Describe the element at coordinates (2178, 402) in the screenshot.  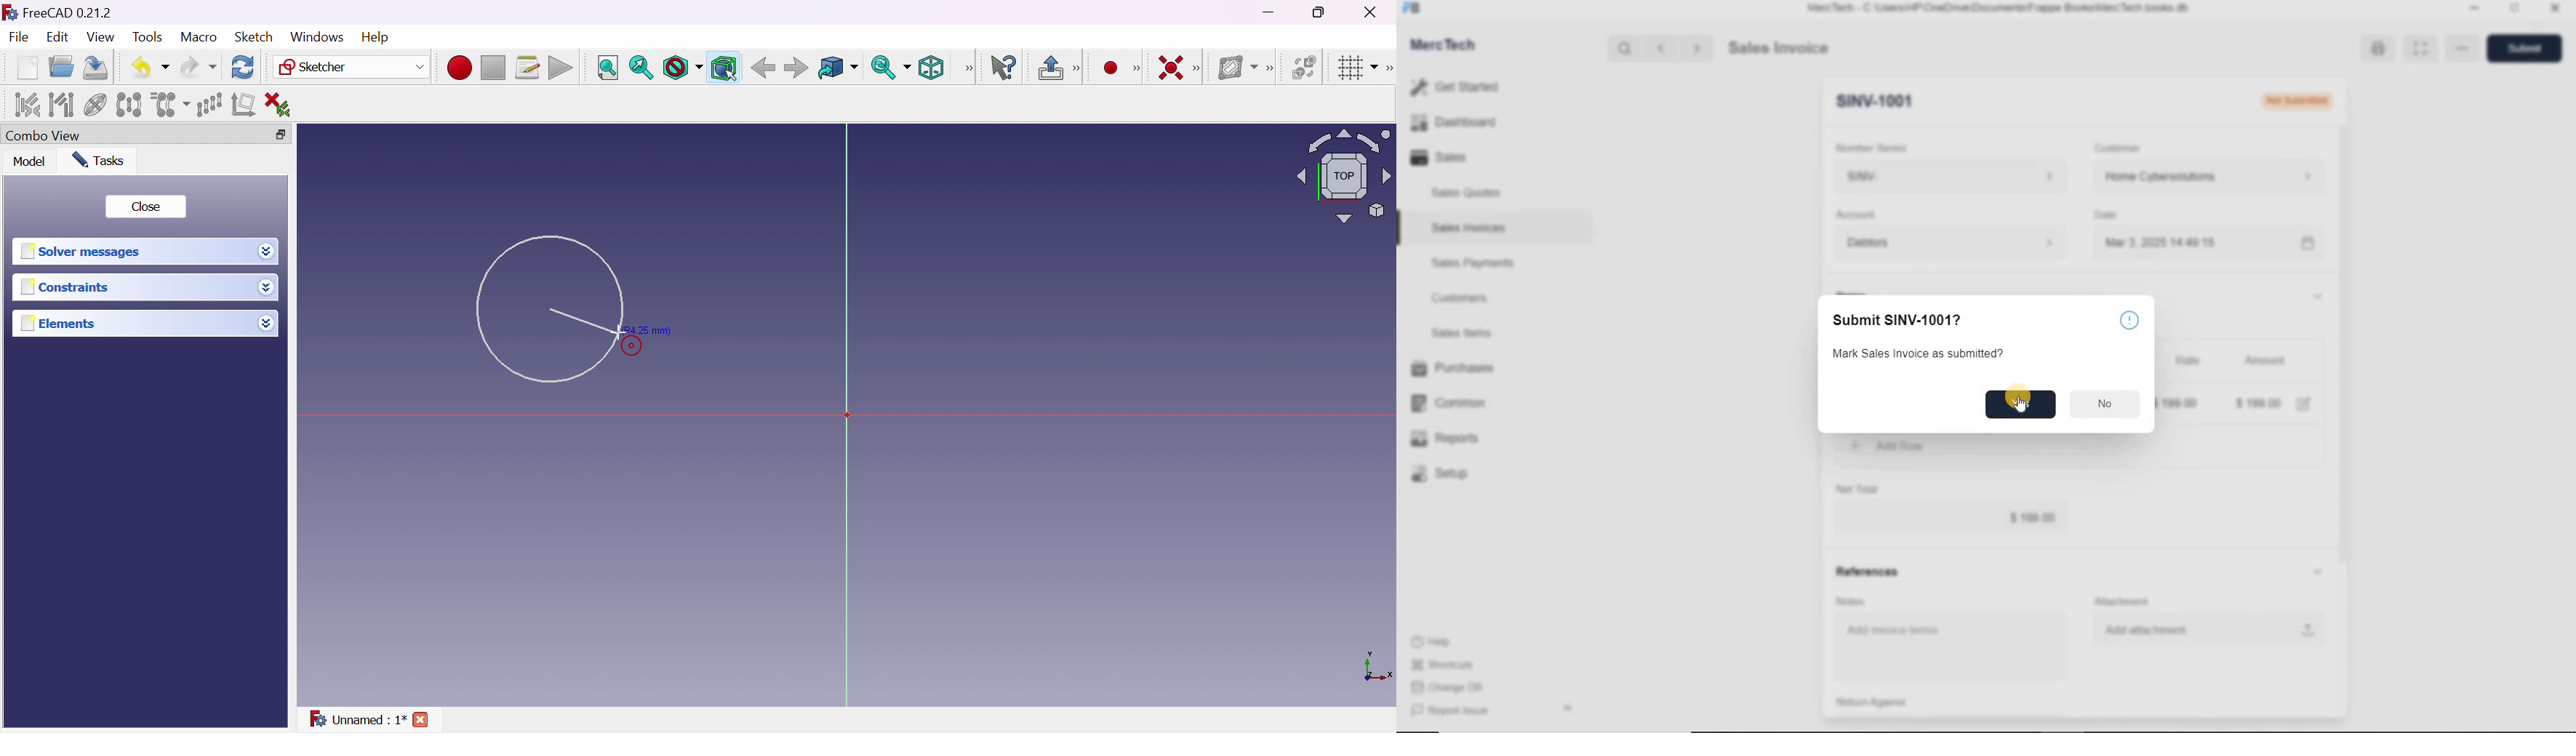
I see `rate: $0.00` at that location.